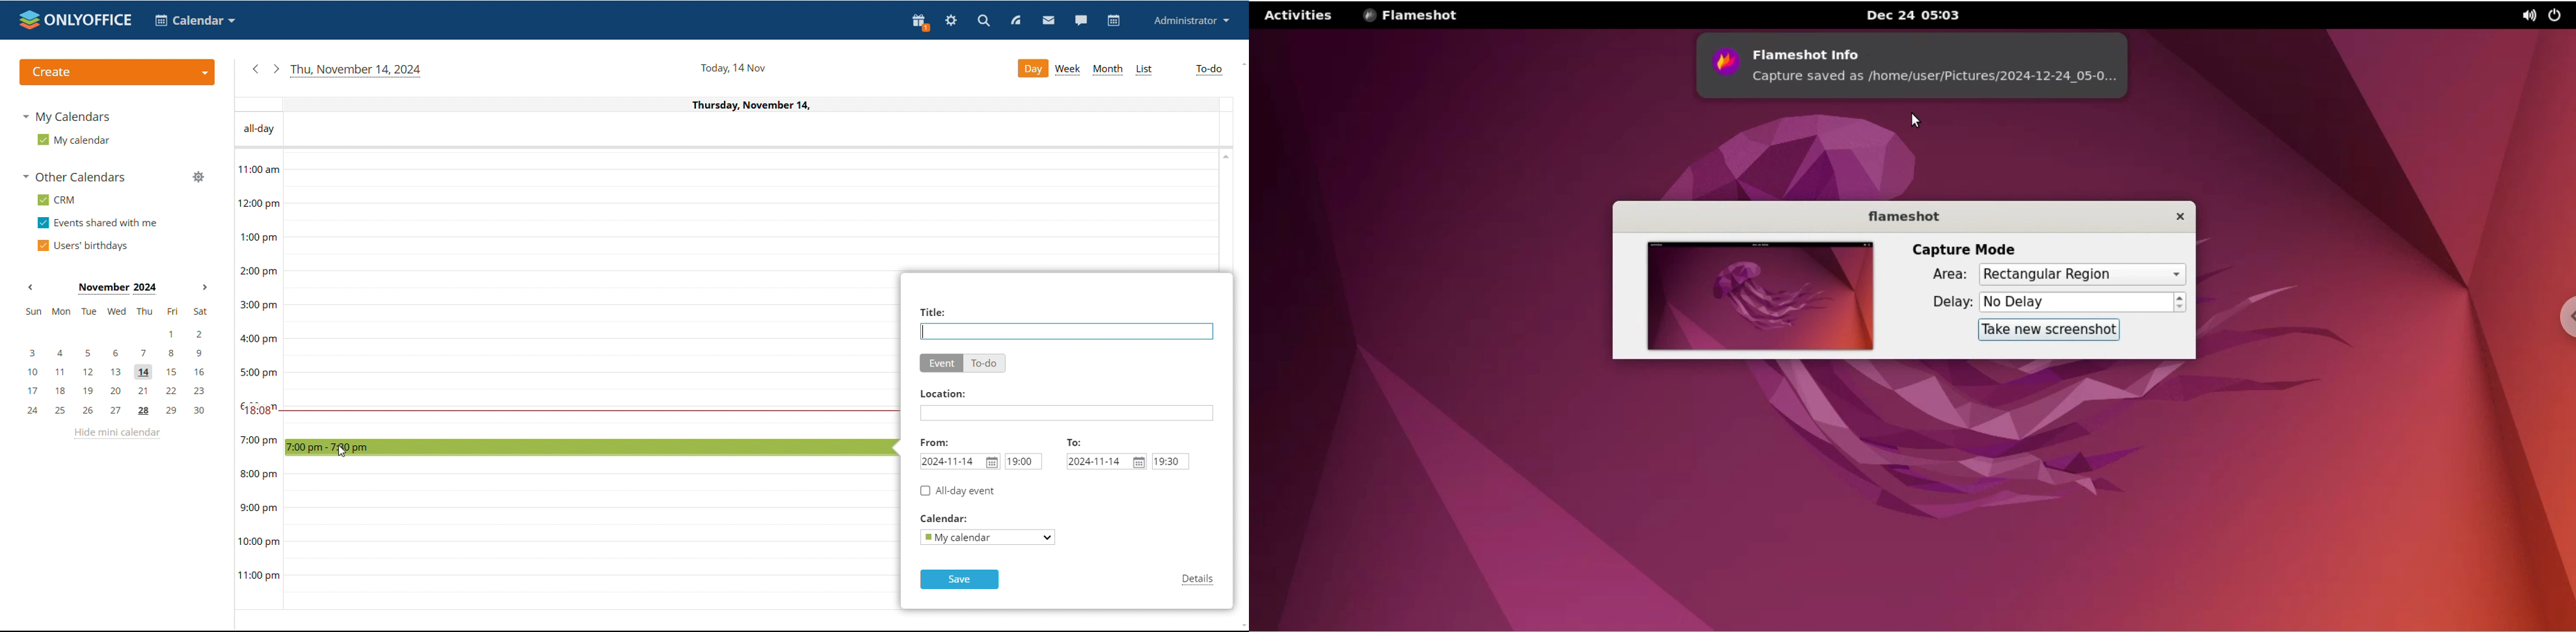 This screenshot has height=644, width=2576. I want to click on scroll up, so click(1241, 65).